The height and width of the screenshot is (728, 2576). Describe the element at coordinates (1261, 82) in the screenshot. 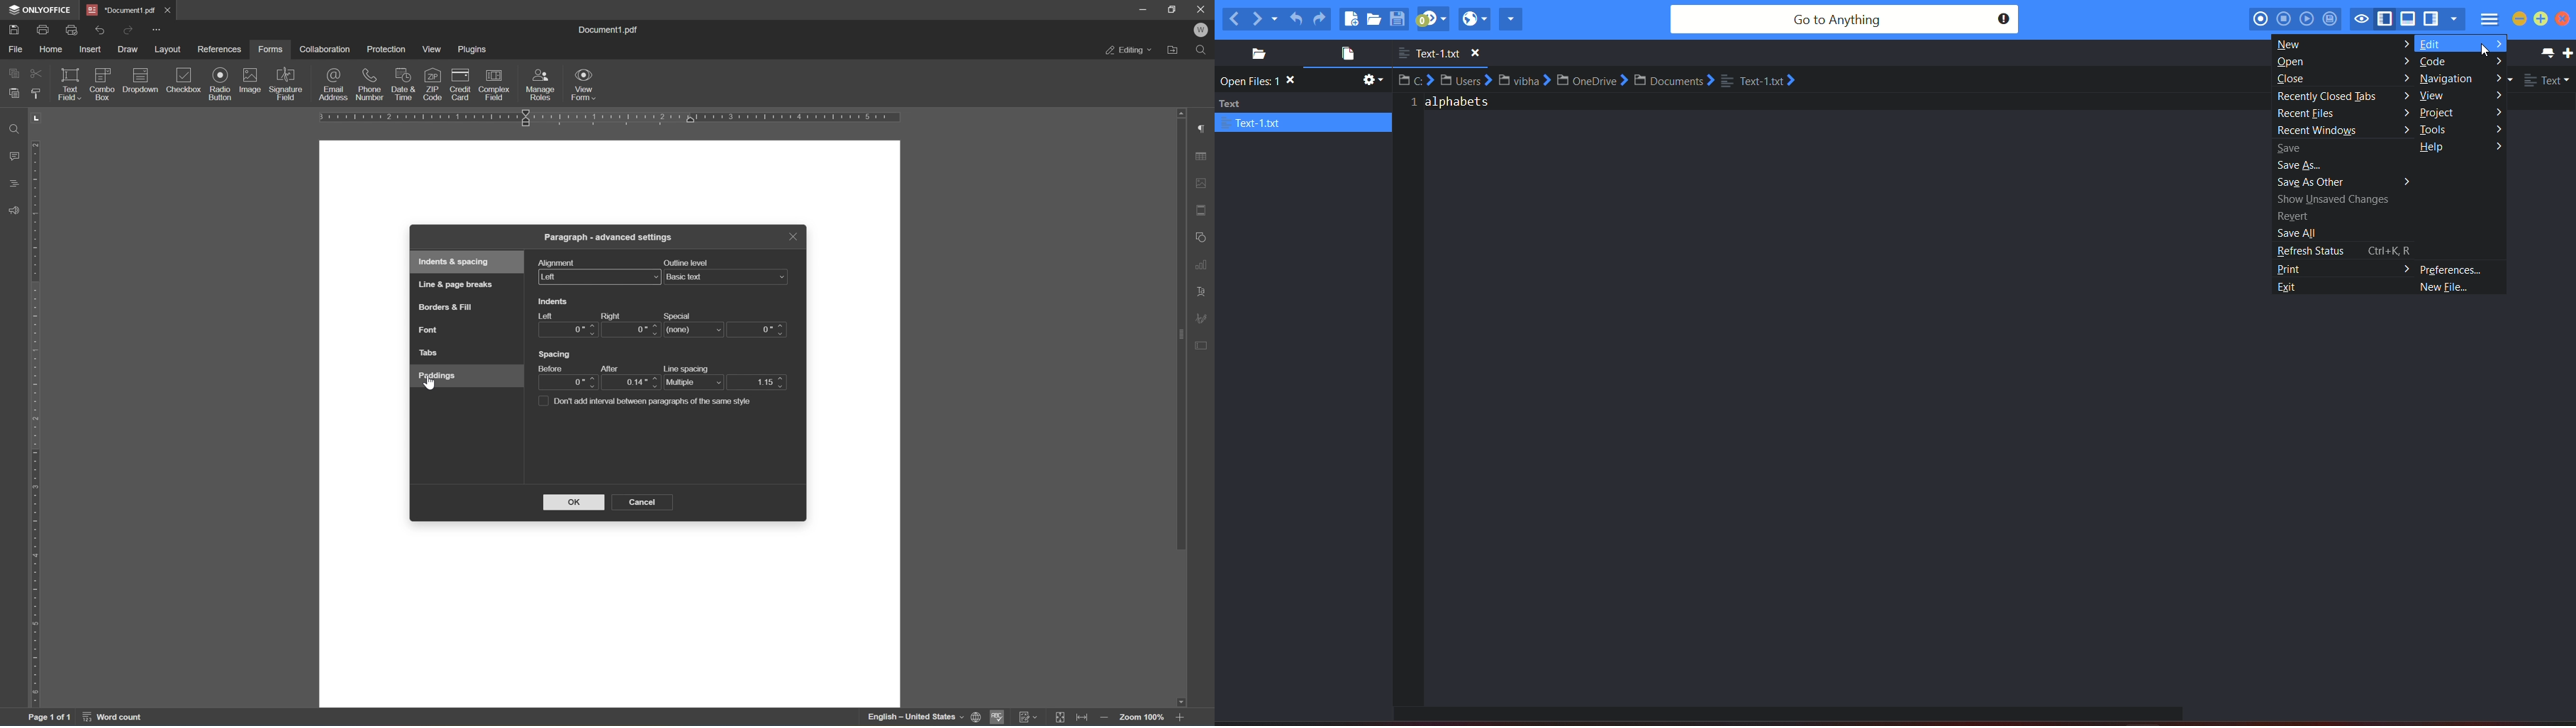

I see `text` at that location.